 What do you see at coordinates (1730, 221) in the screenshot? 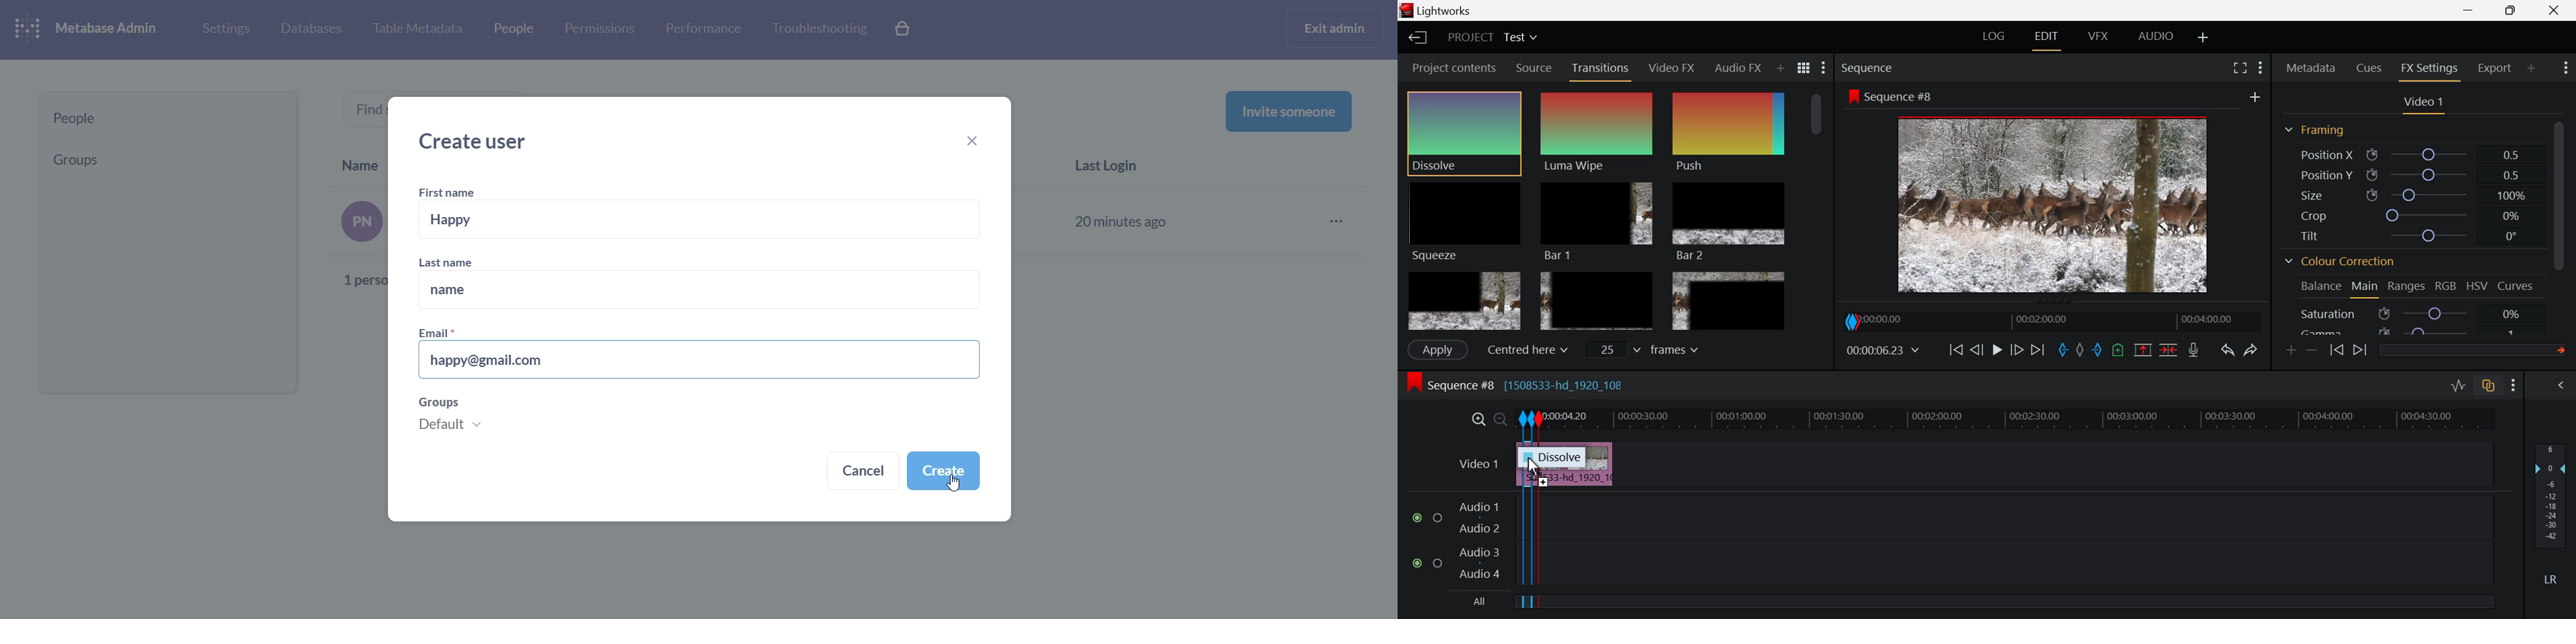
I see `Bar 2` at bounding box center [1730, 221].